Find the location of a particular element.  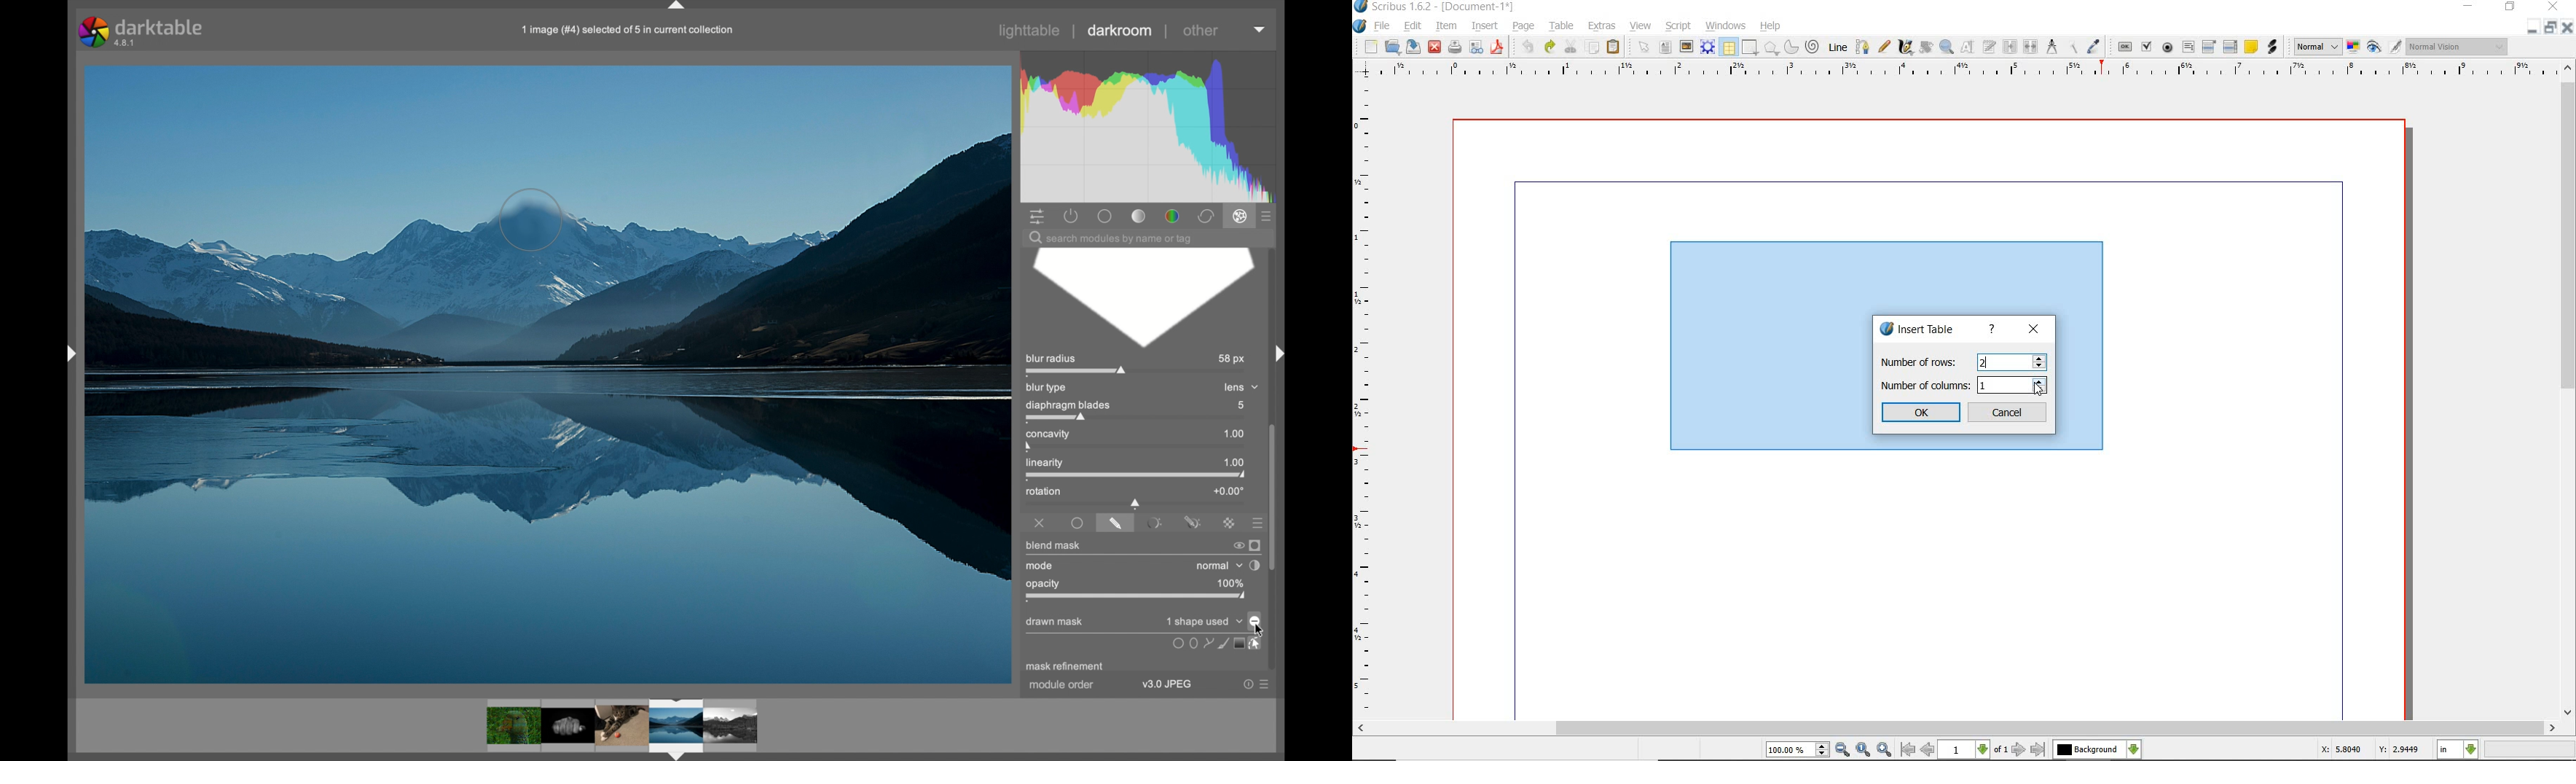

save as pdf is located at coordinates (1496, 47).